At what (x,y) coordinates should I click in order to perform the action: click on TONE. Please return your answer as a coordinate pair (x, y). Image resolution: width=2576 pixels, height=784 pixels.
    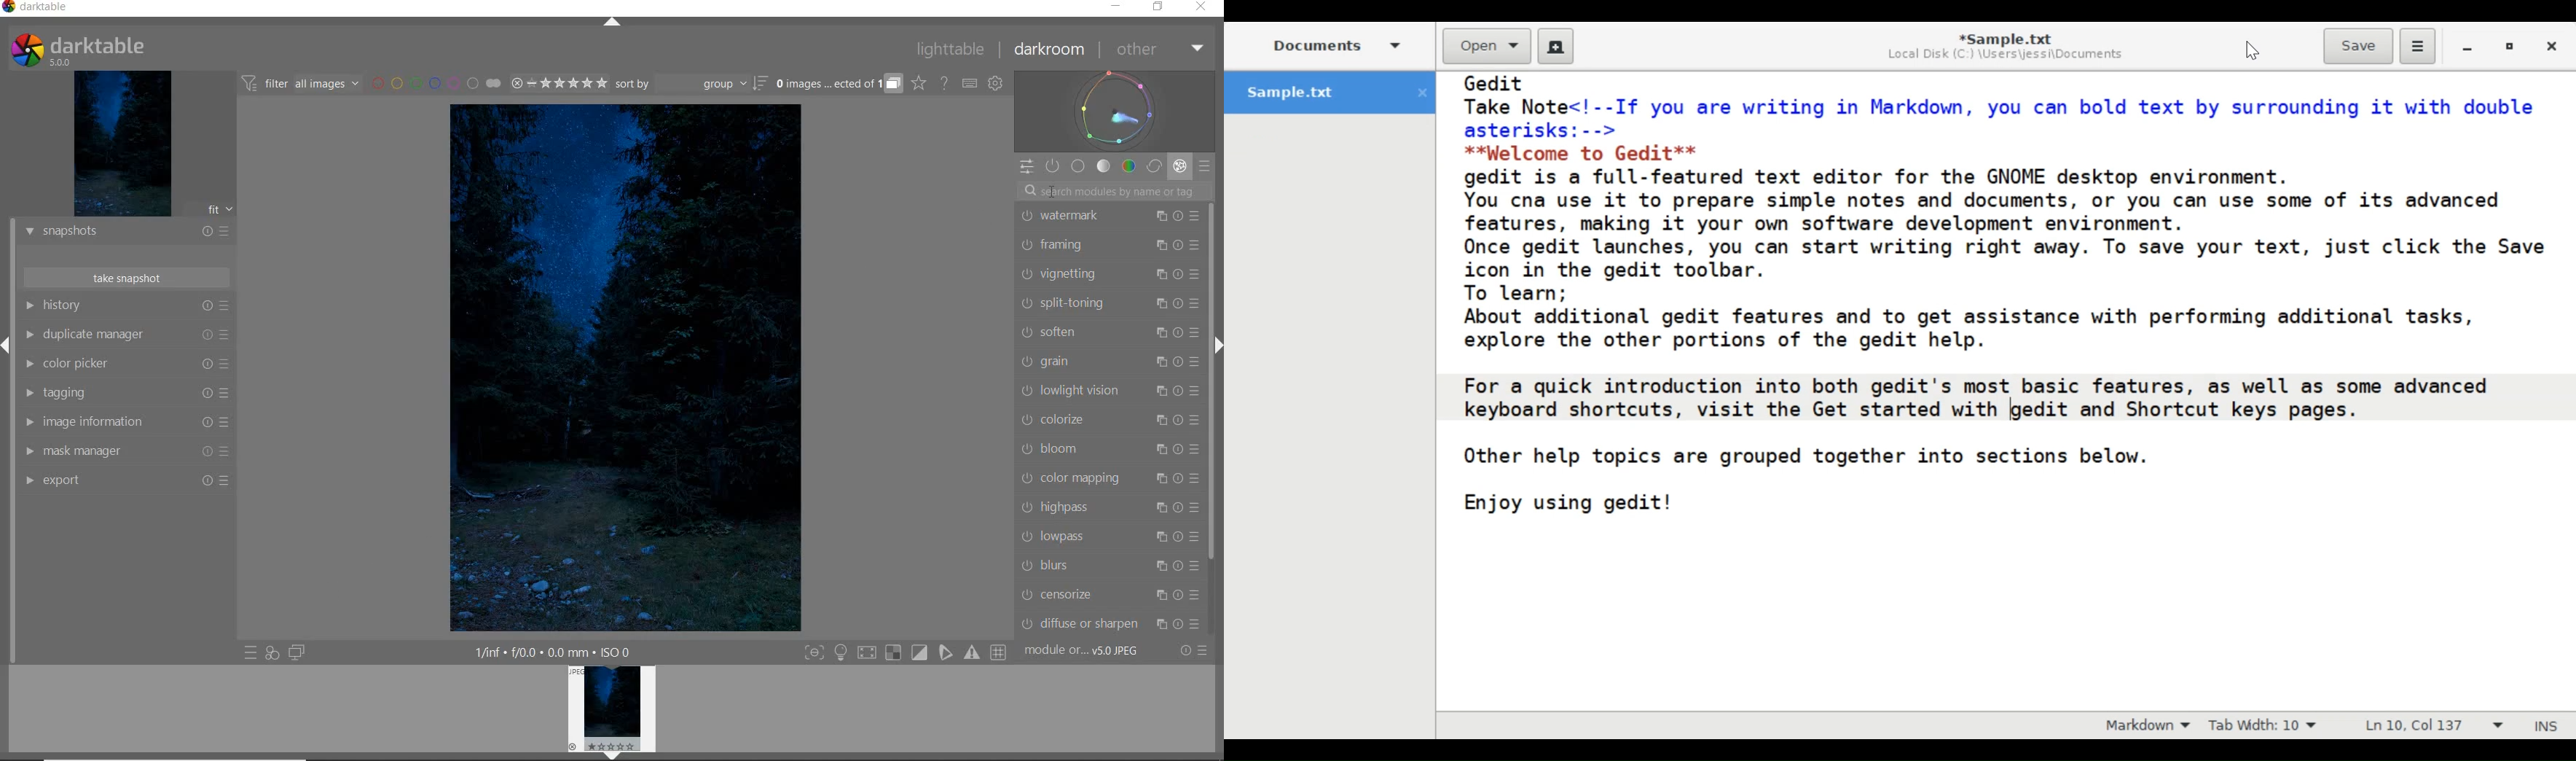
    Looking at the image, I should click on (1103, 167).